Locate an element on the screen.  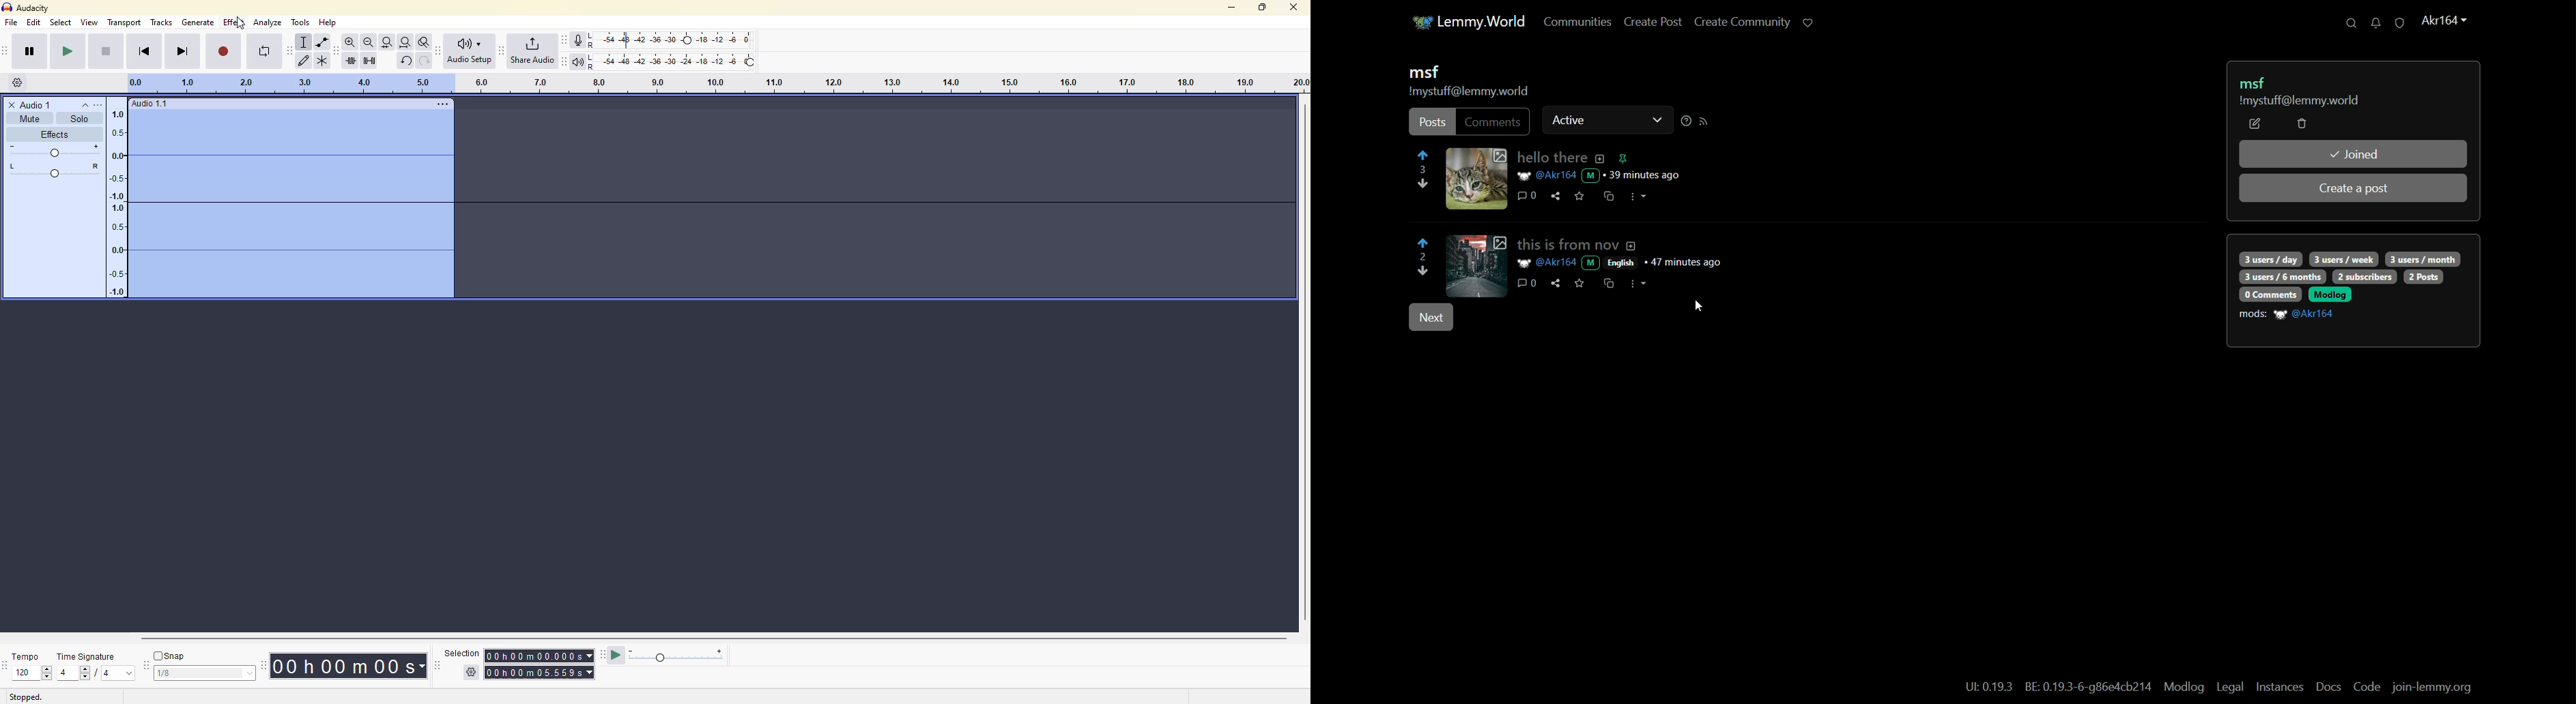
server name is located at coordinates (1484, 20).